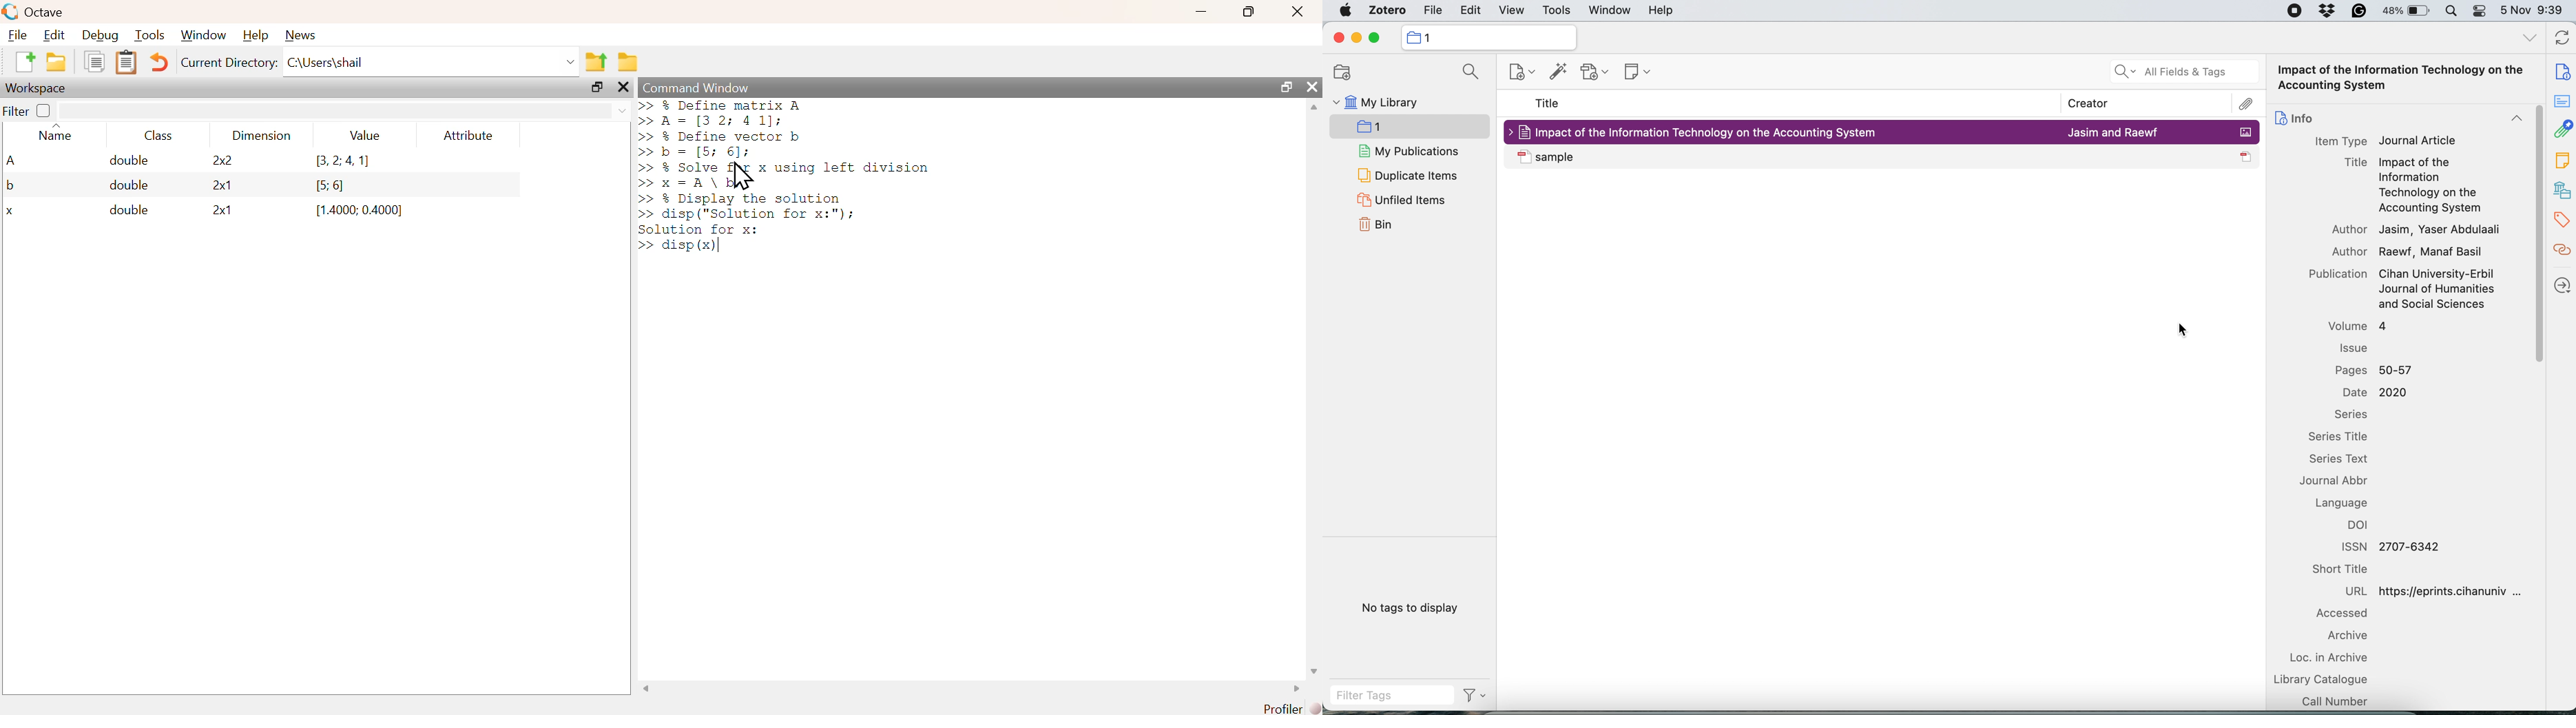 This screenshot has width=2576, height=728. I want to click on Selected  "Impact of the Information Technology on the Accounting System" file, so click(1700, 132).